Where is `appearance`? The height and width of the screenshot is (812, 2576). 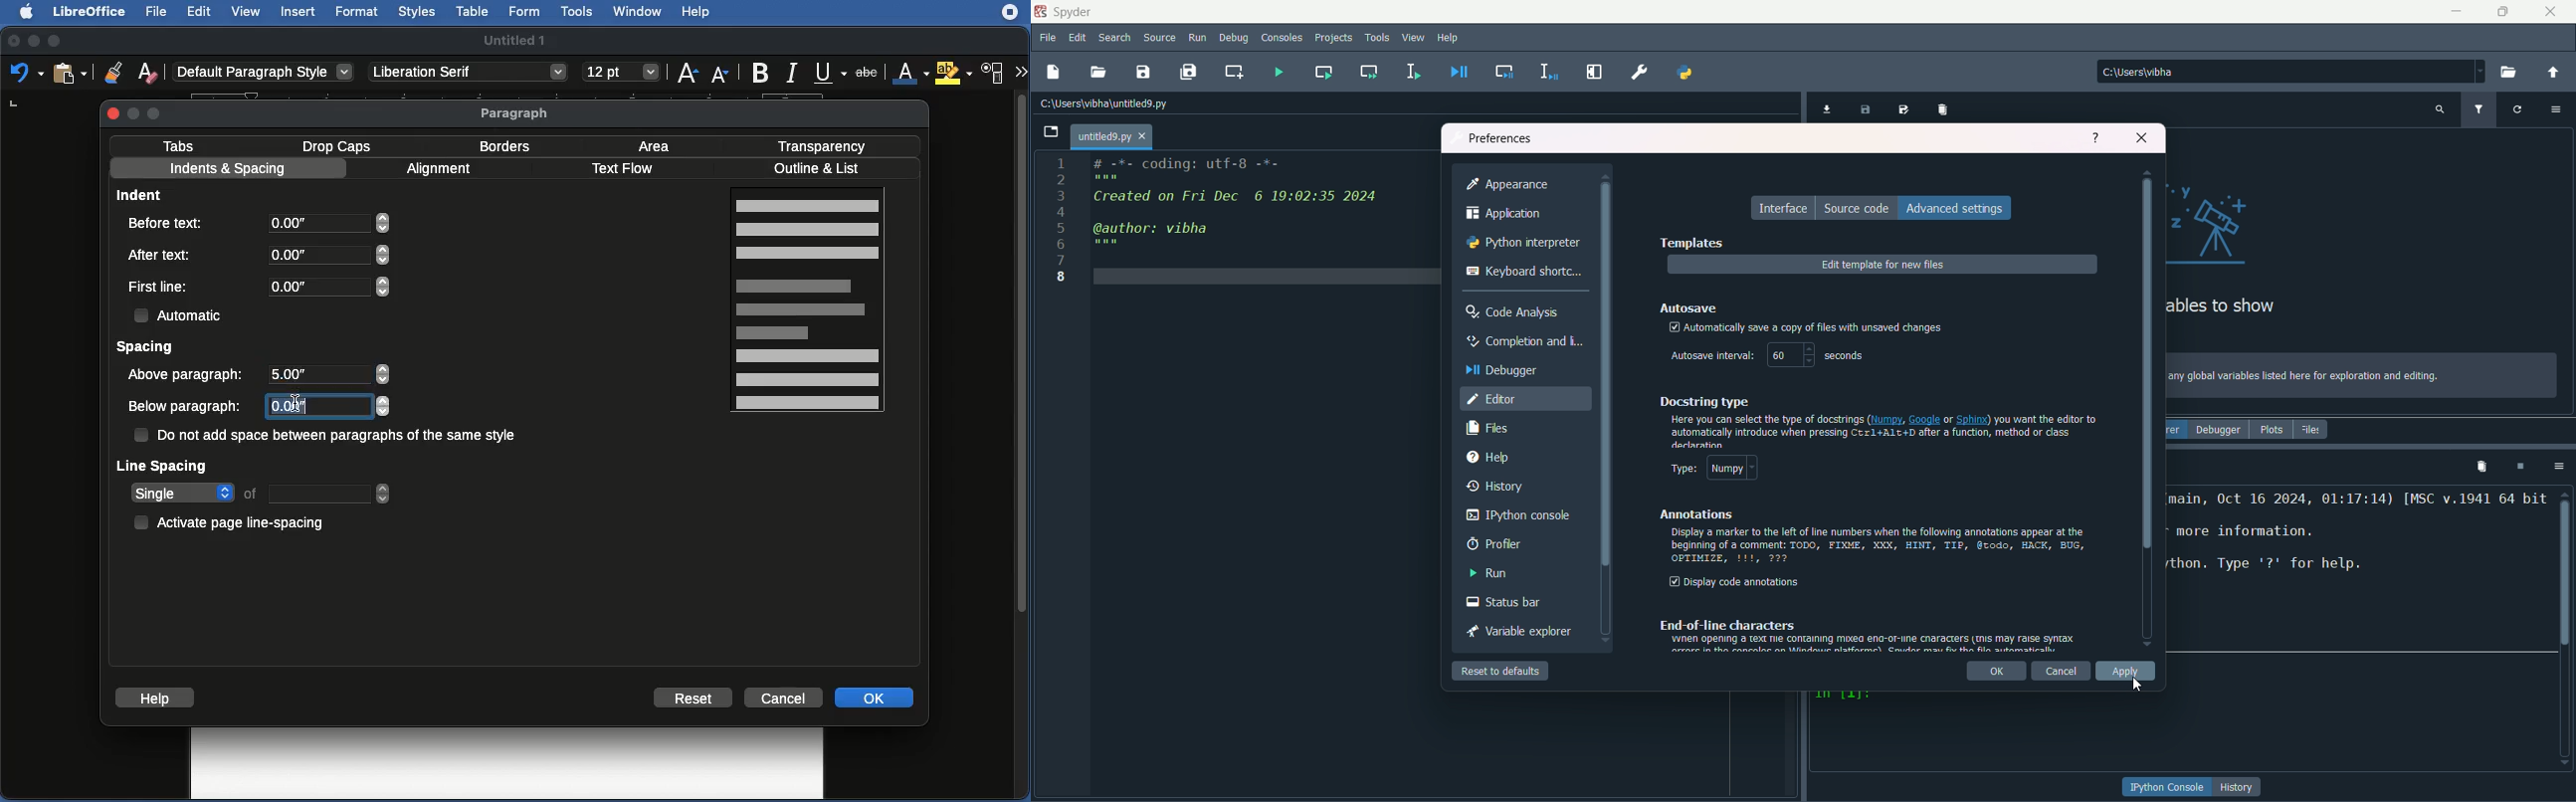
appearance is located at coordinates (1510, 184).